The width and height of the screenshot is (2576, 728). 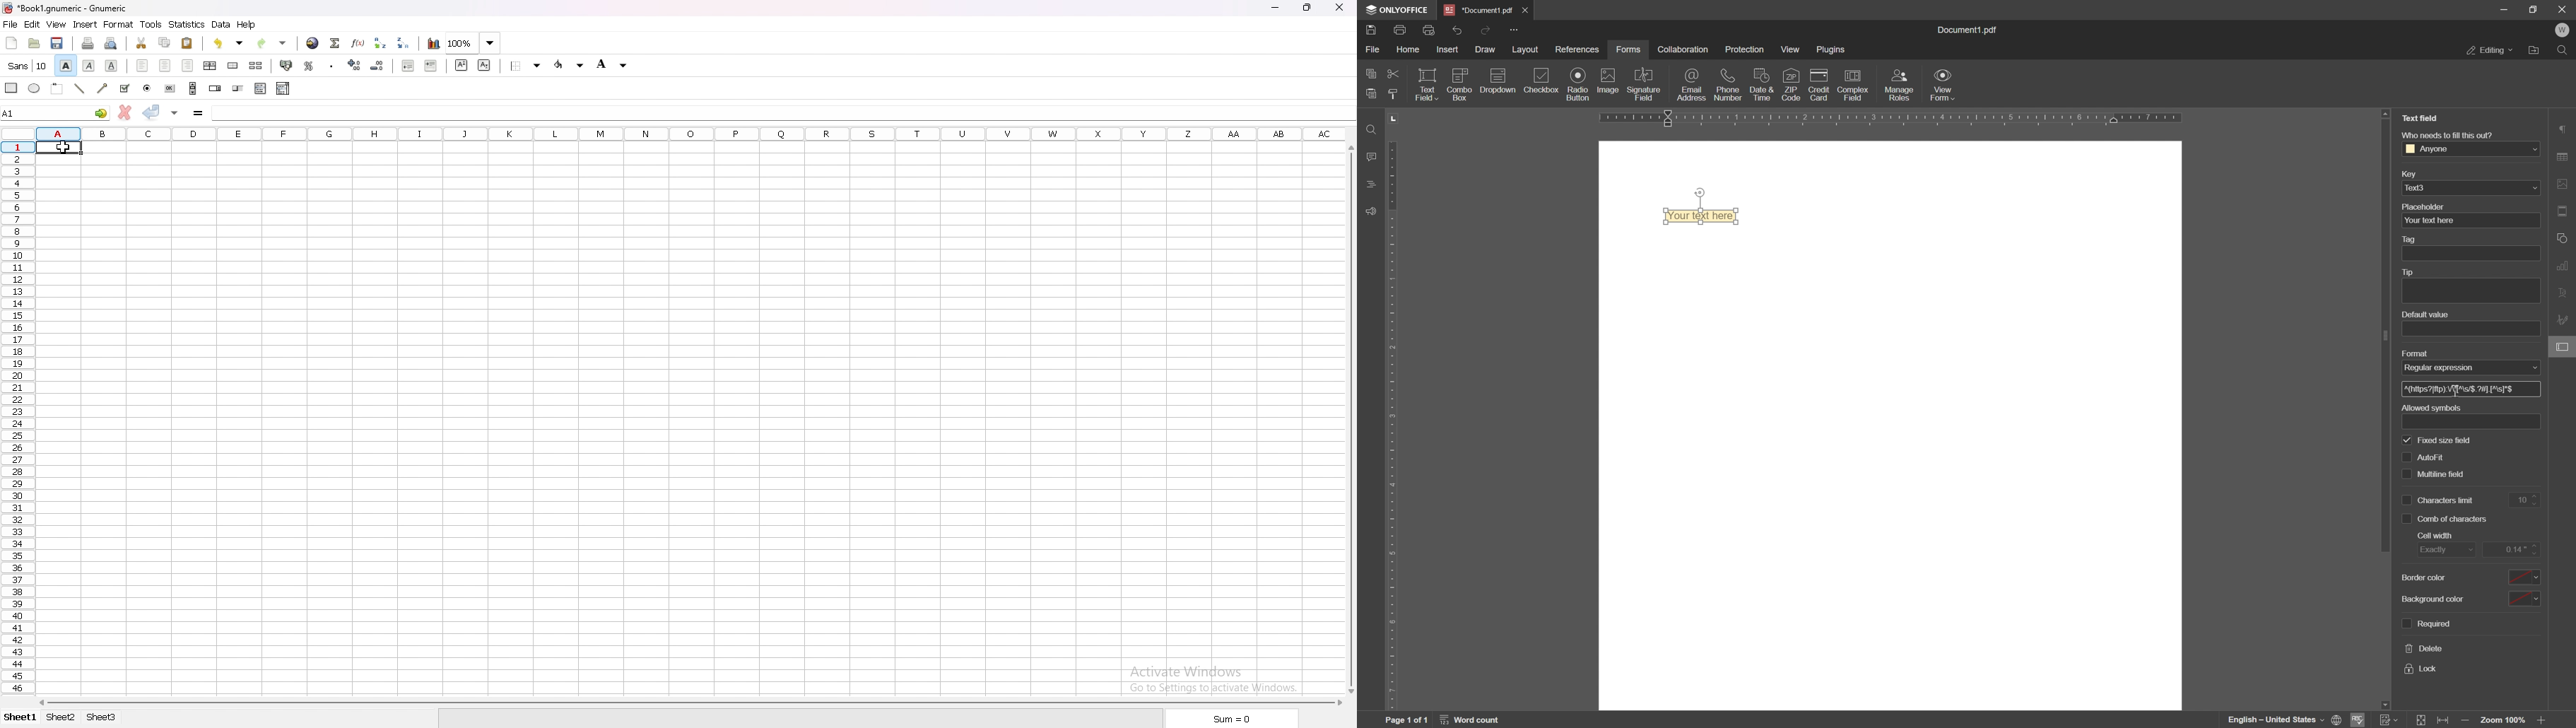 What do you see at coordinates (165, 66) in the screenshot?
I see `centre` at bounding box center [165, 66].